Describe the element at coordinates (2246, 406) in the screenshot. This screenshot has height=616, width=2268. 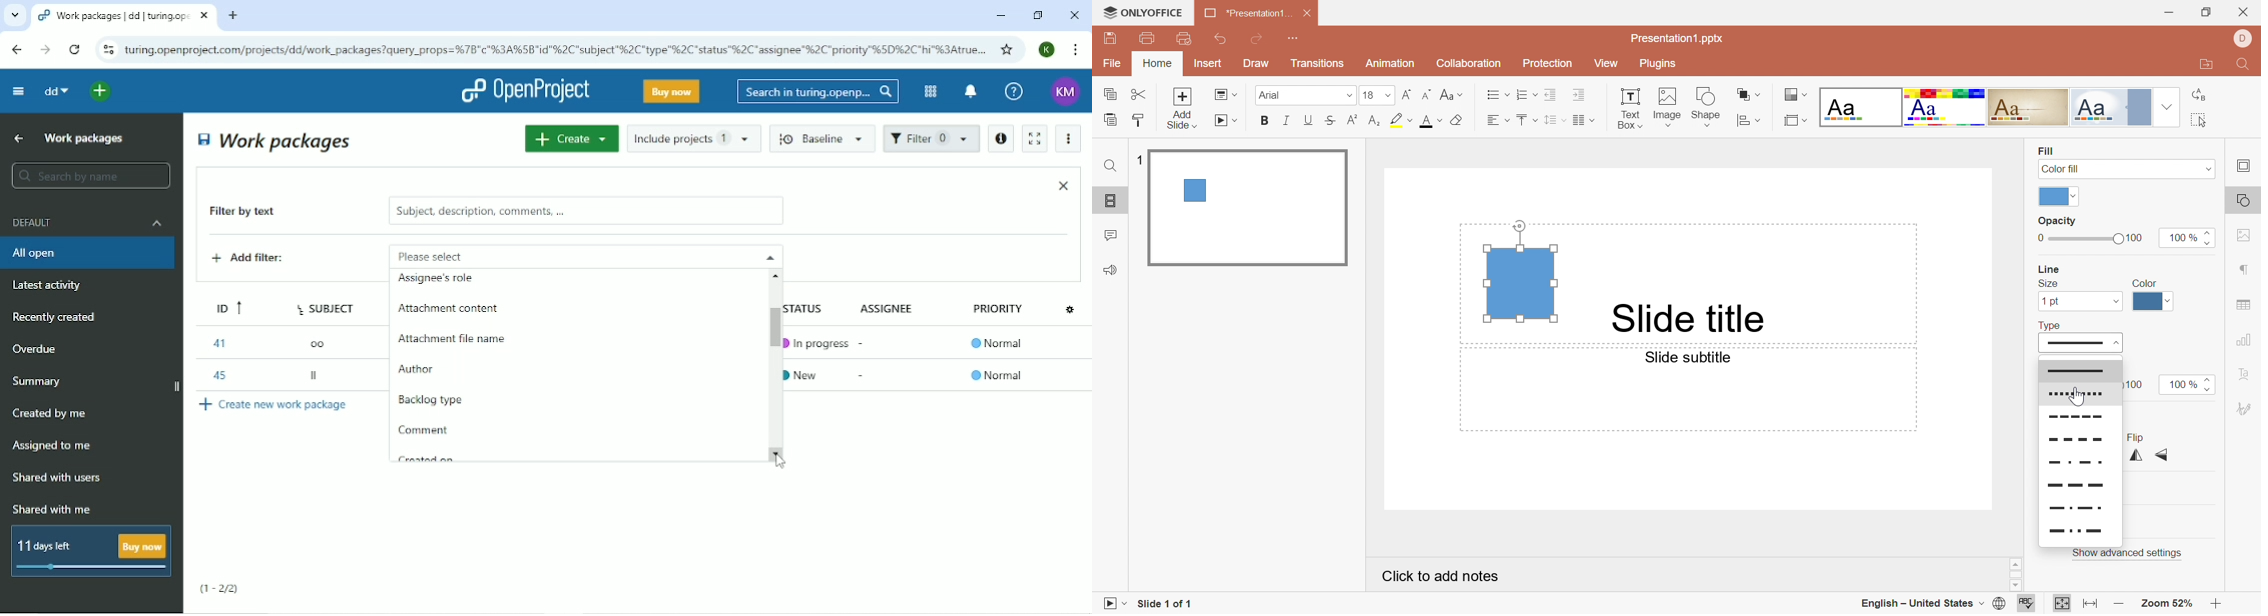
I see `Signature settings` at that location.